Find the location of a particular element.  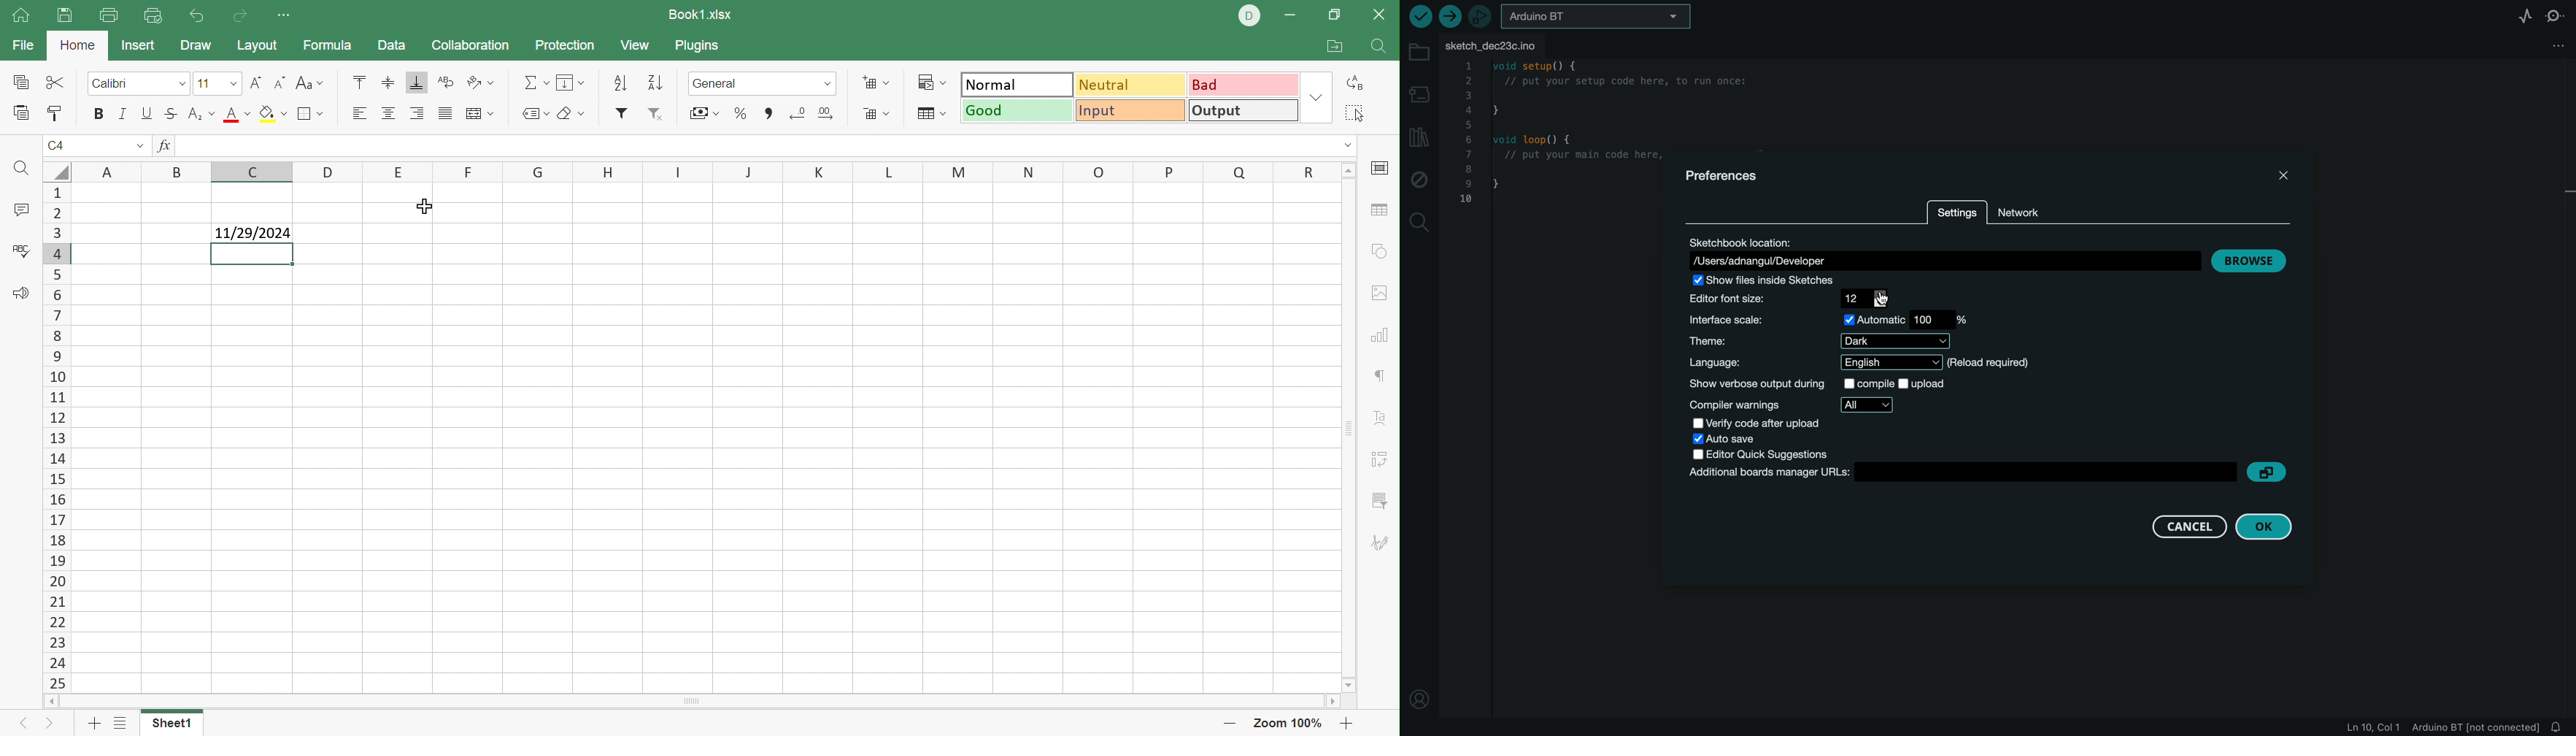

Drop Down is located at coordinates (230, 83).